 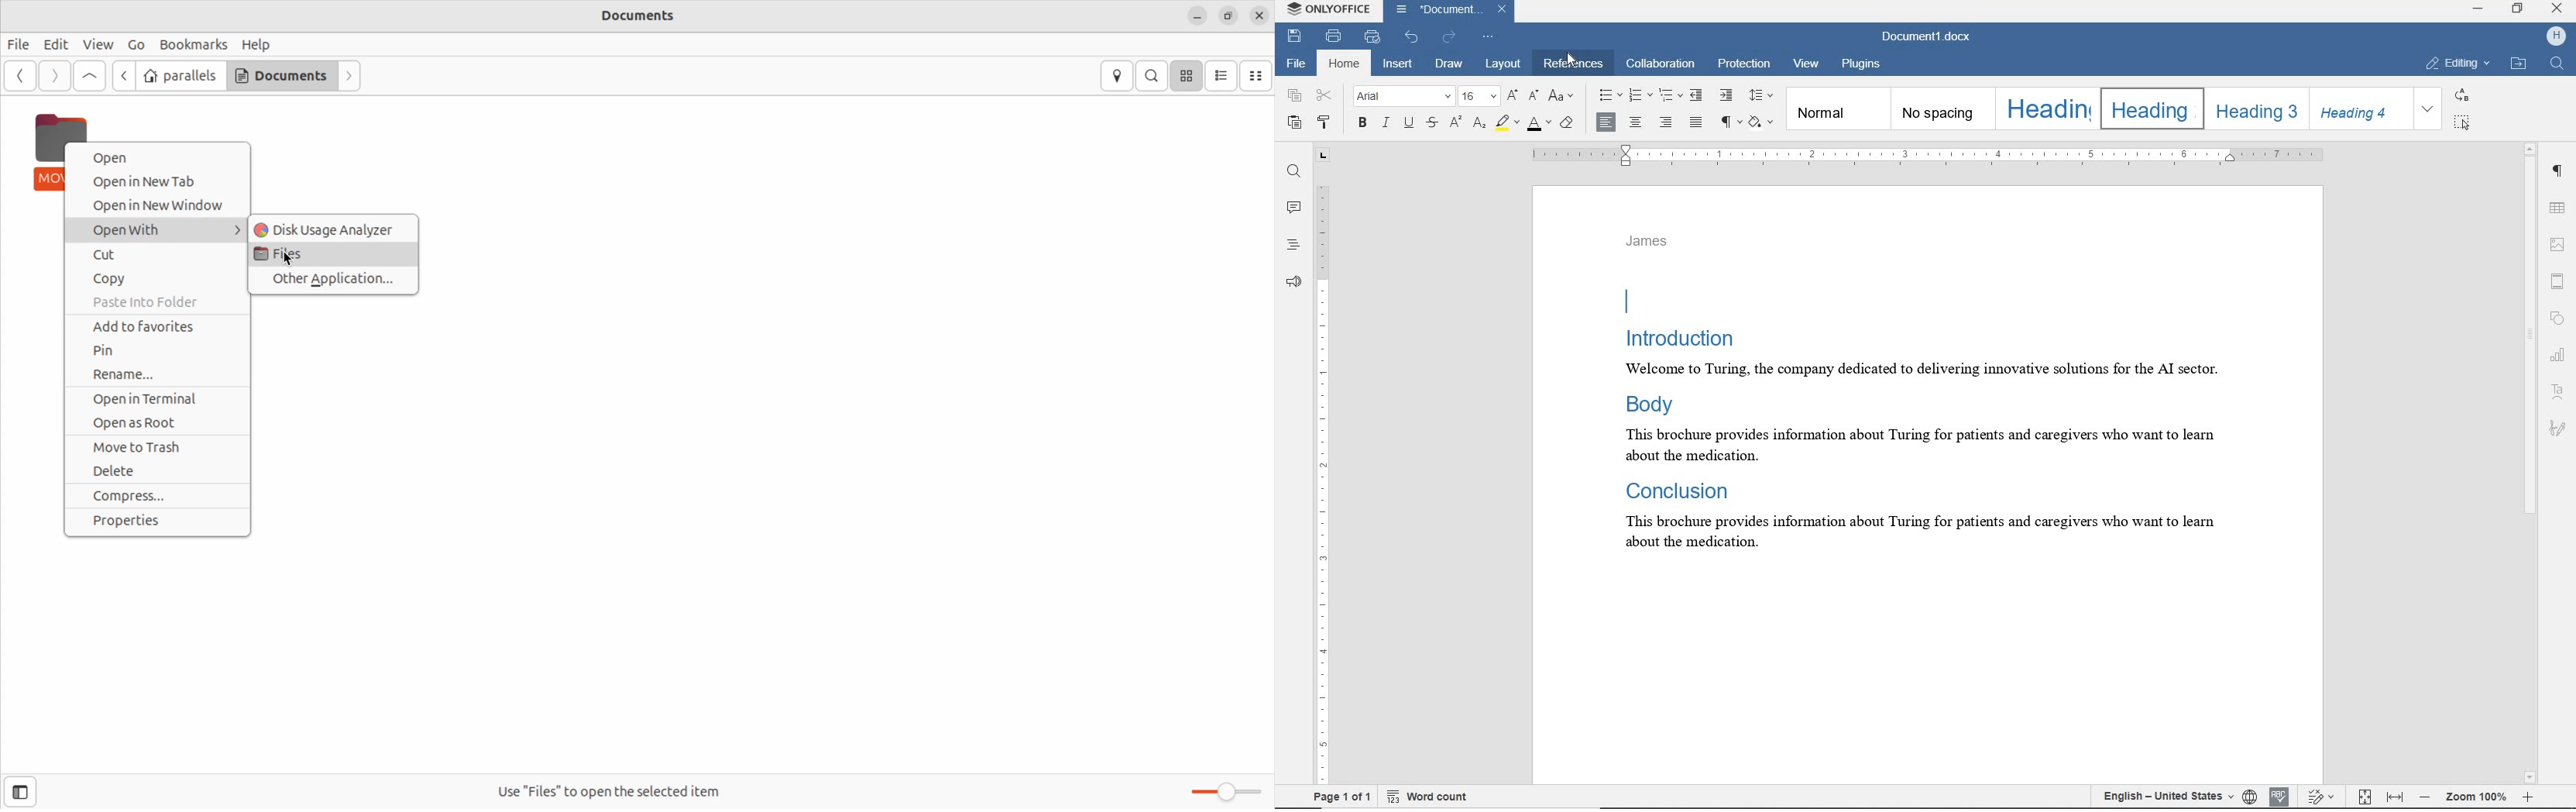 What do you see at coordinates (1479, 97) in the screenshot?
I see `font size` at bounding box center [1479, 97].